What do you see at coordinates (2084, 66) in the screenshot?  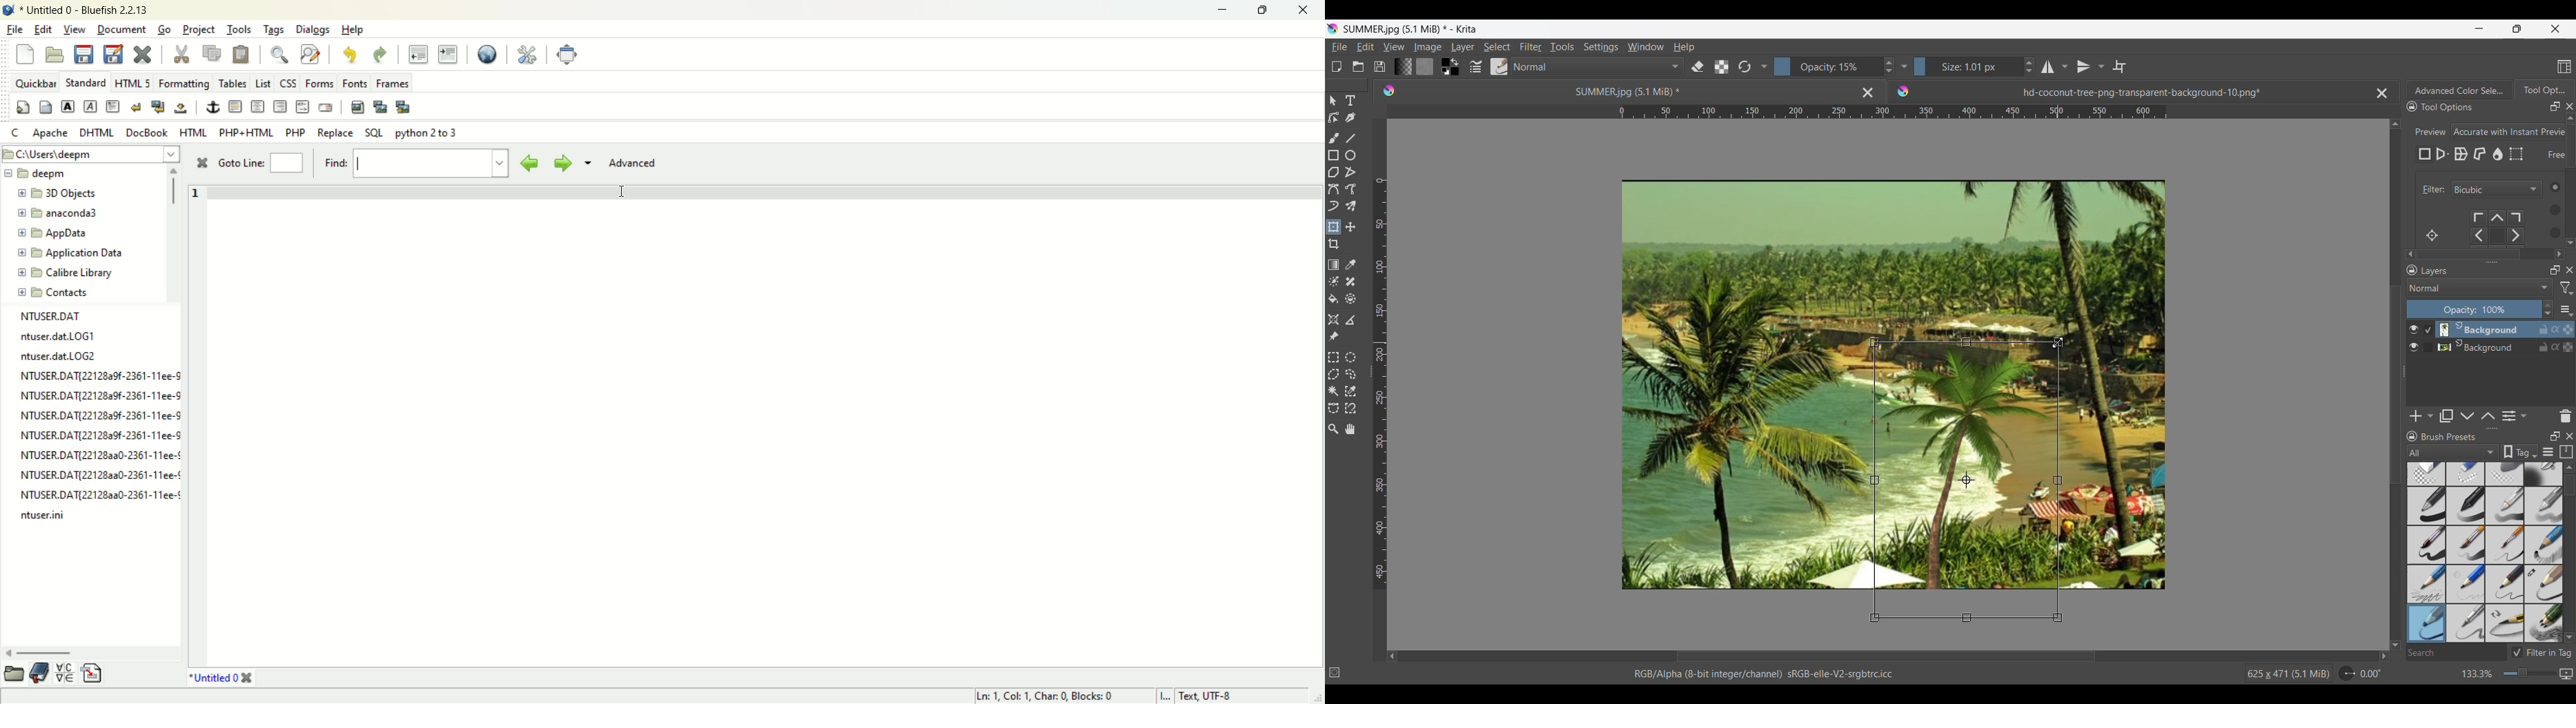 I see `Vertical flip options` at bounding box center [2084, 66].